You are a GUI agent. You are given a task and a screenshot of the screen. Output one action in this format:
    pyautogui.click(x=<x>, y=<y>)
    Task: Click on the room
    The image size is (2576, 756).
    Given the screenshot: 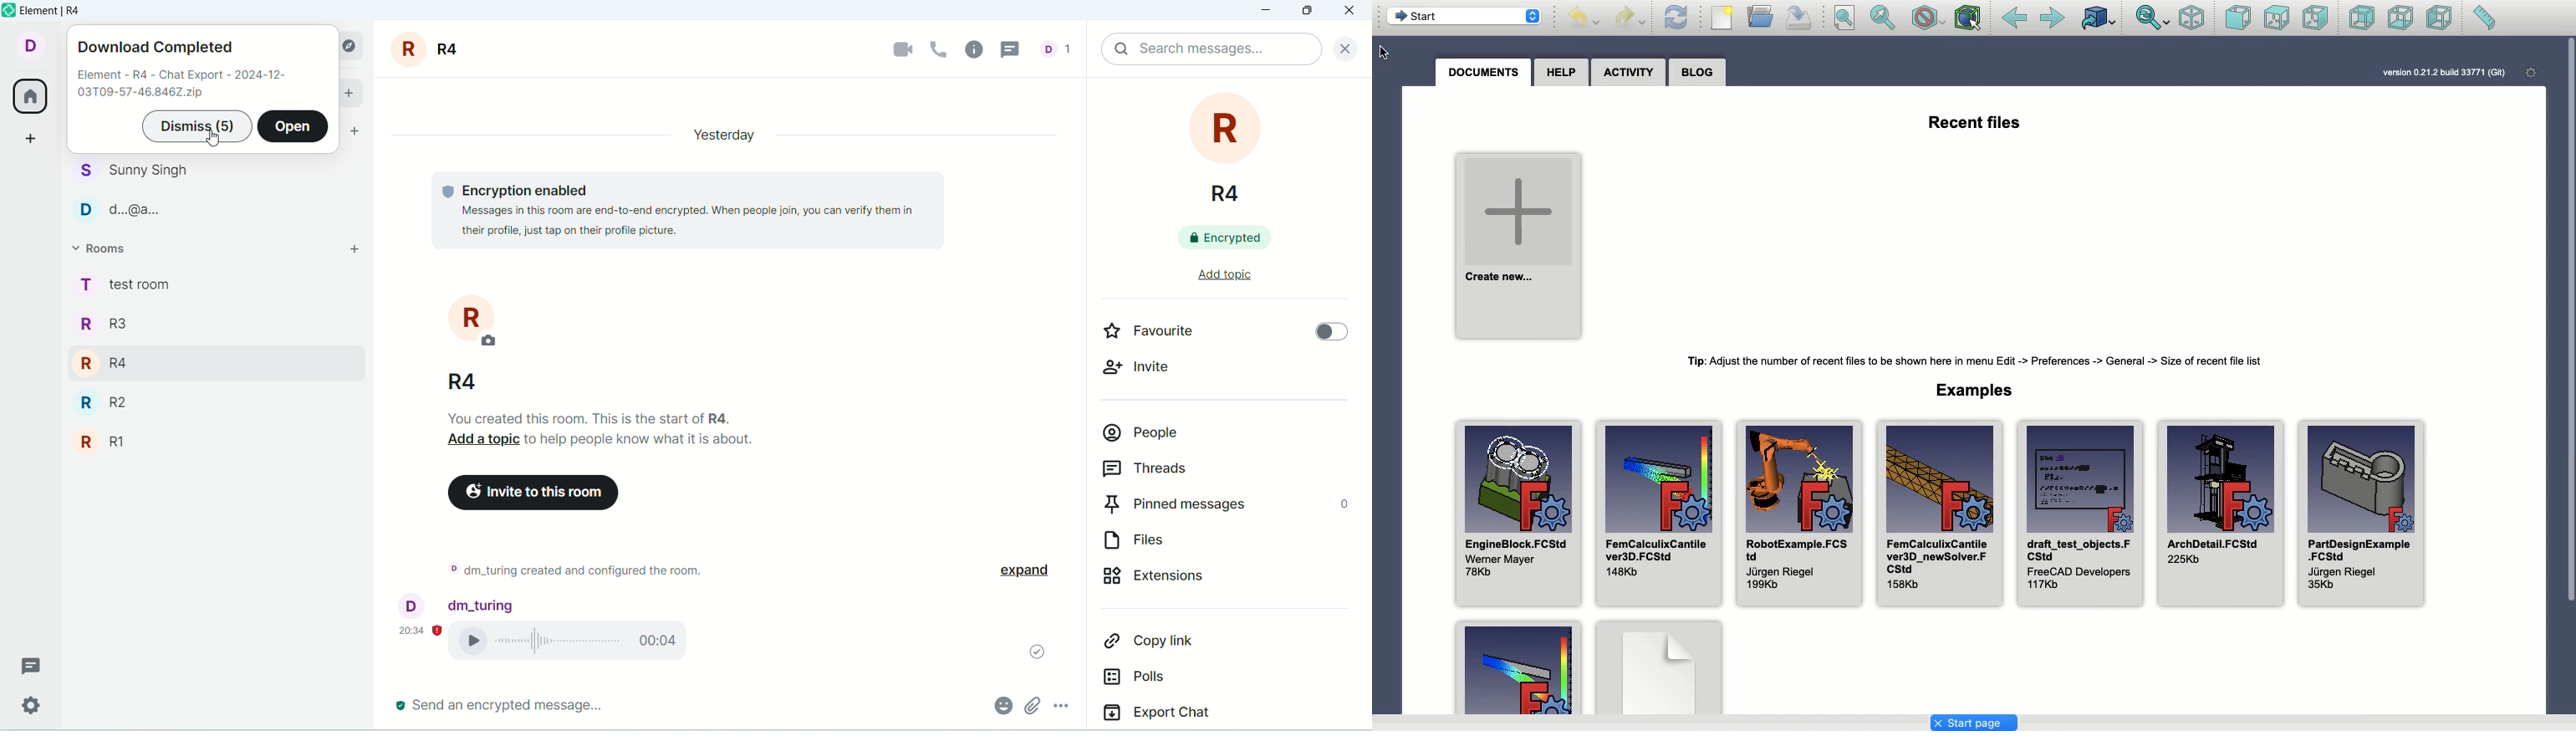 What is the action you would take?
    pyautogui.click(x=461, y=343)
    